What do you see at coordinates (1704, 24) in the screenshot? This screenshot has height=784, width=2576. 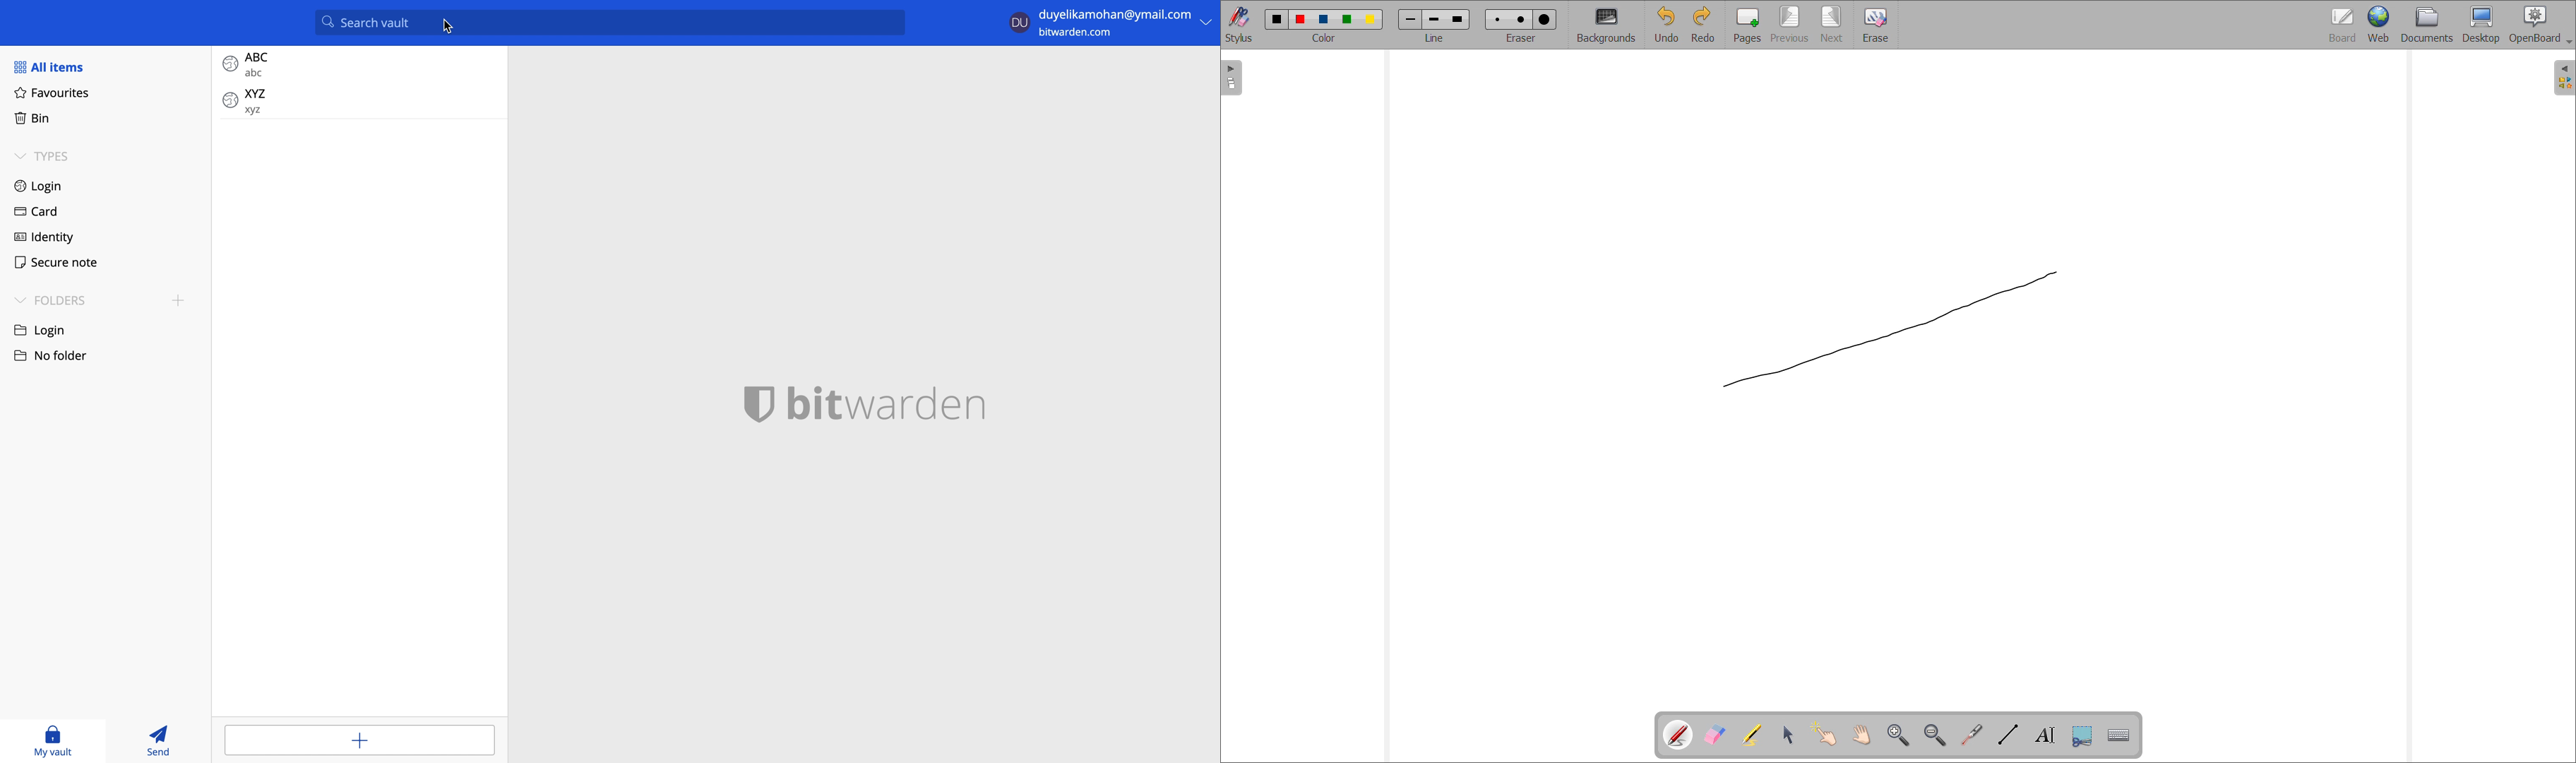 I see `redo` at bounding box center [1704, 24].